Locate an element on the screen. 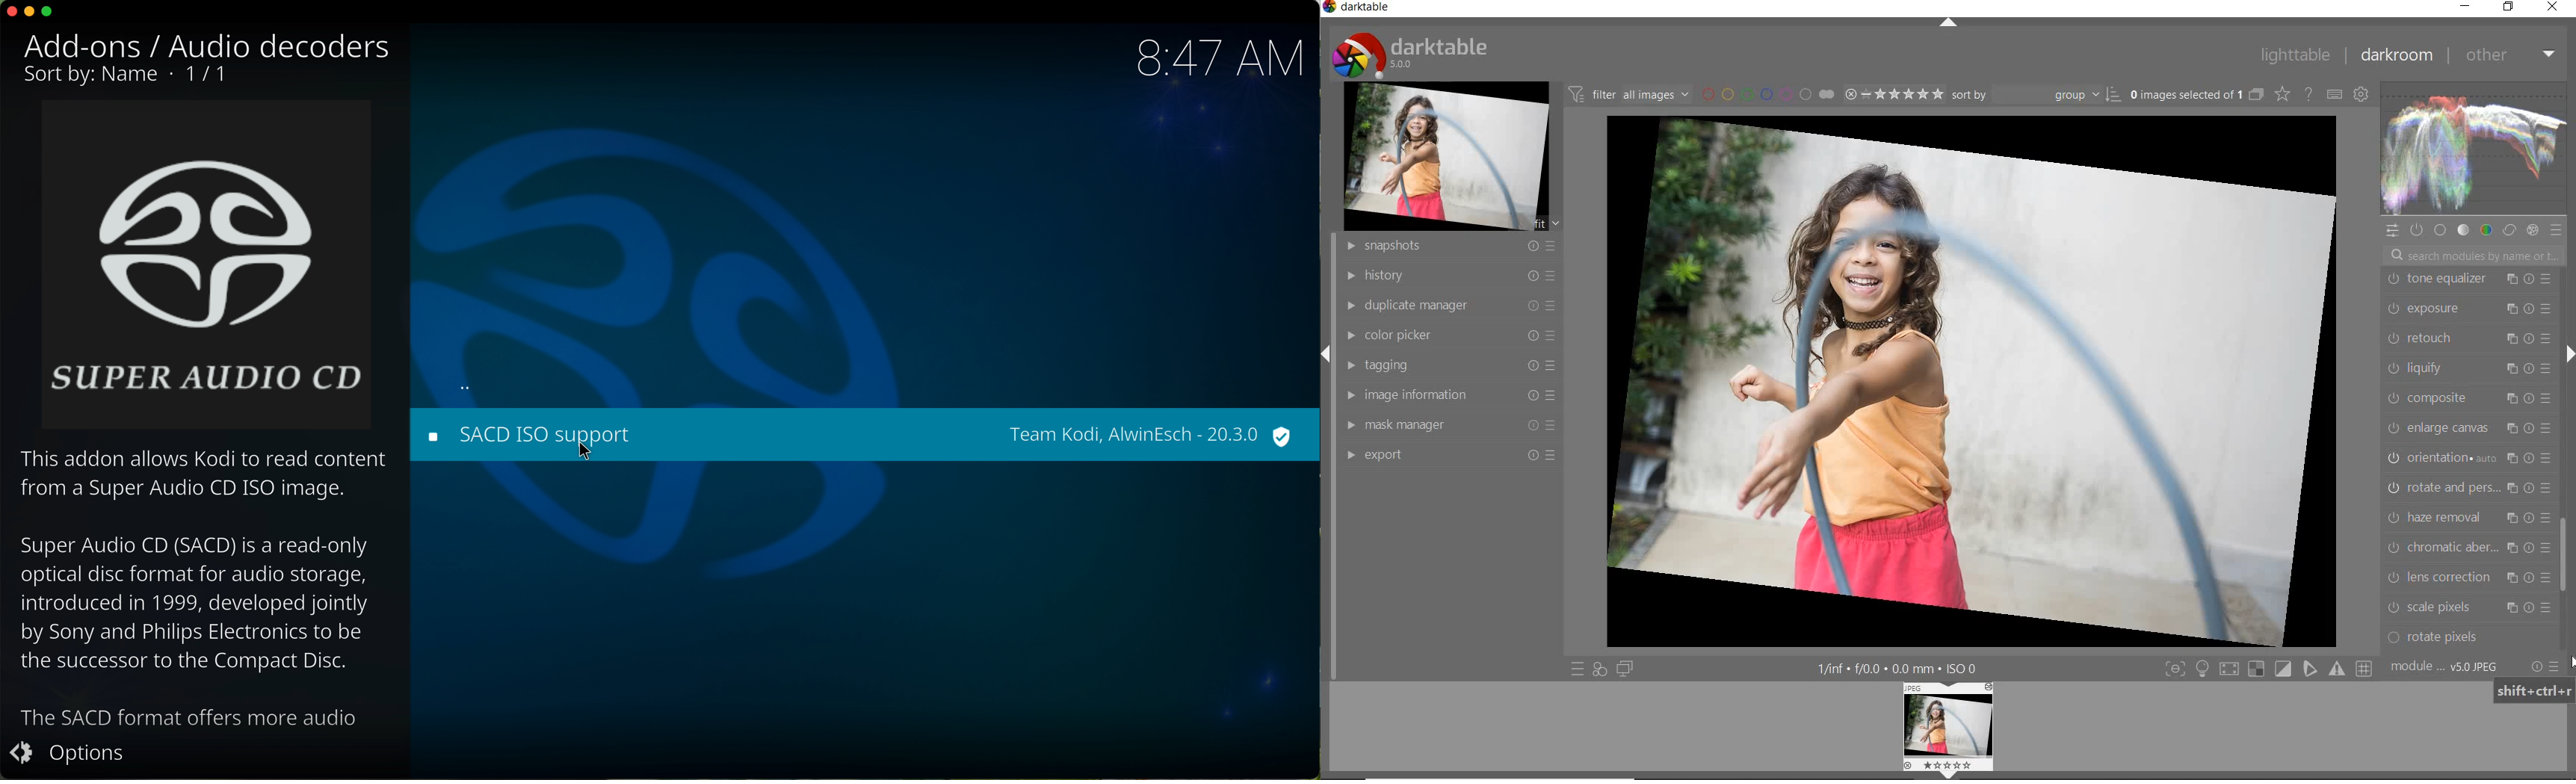  exposure is located at coordinates (2469, 308).